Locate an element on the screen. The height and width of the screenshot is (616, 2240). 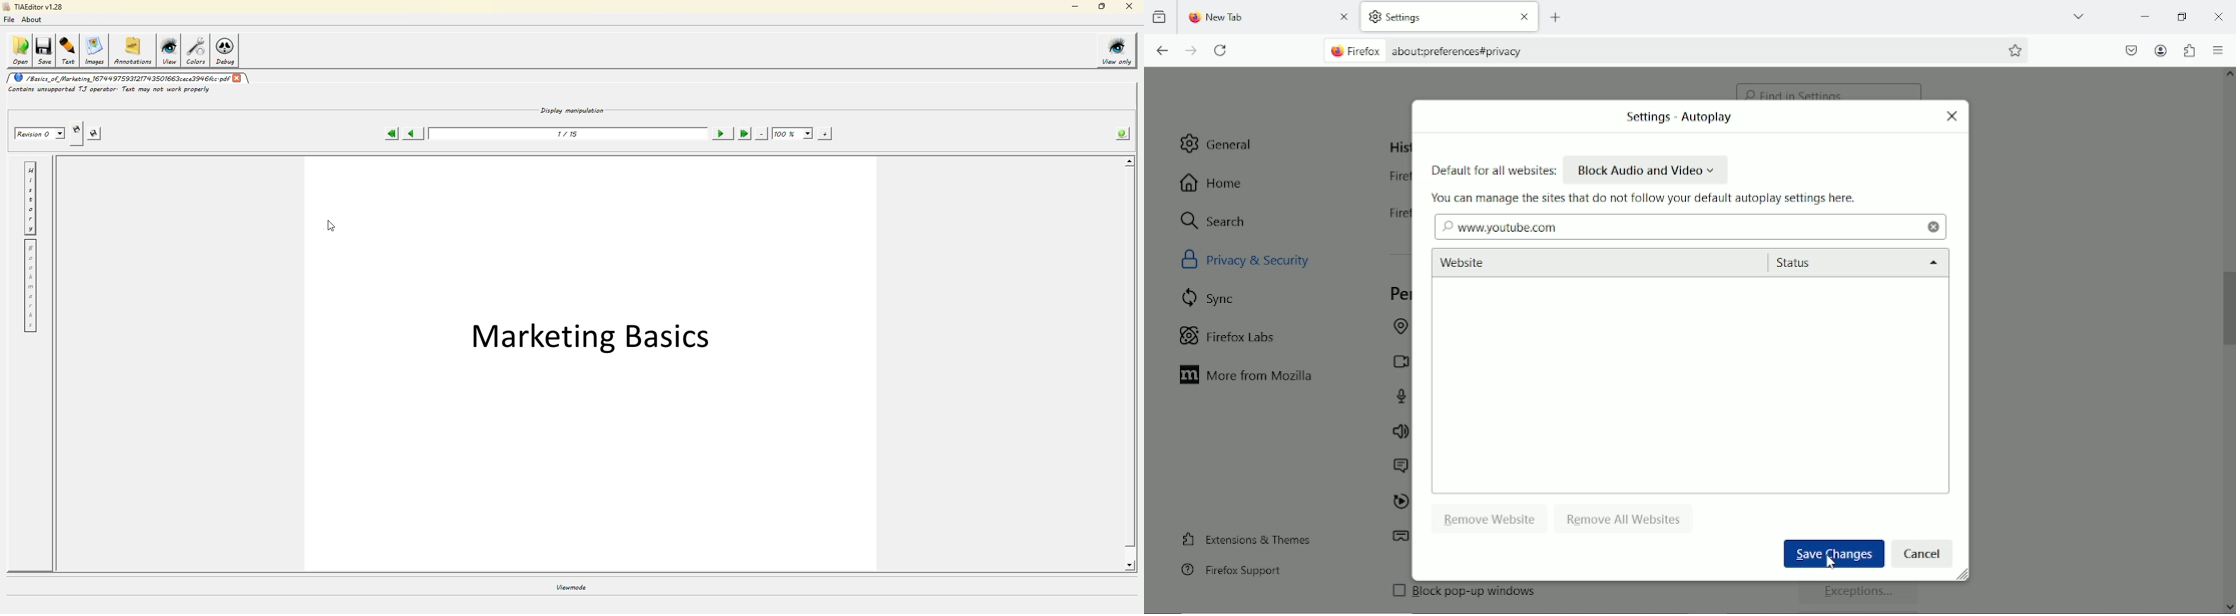
go back is located at coordinates (1163, 50).